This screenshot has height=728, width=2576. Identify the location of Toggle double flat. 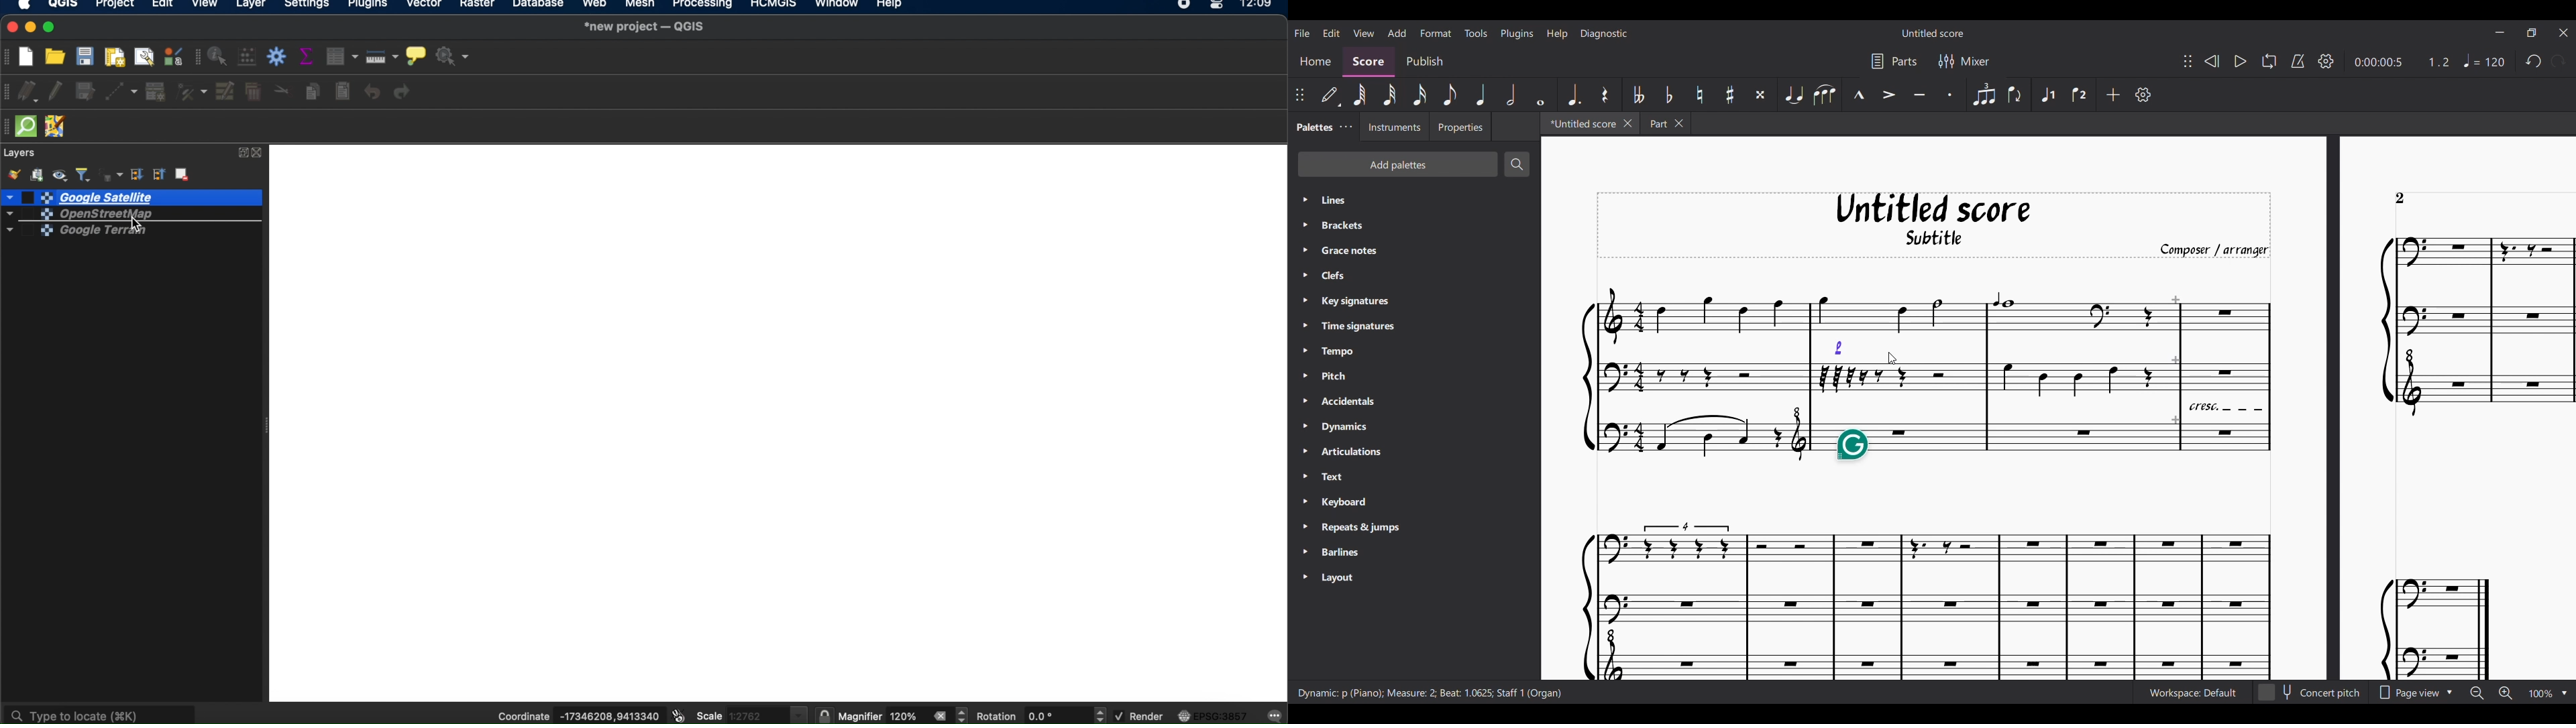
(1637, 95).